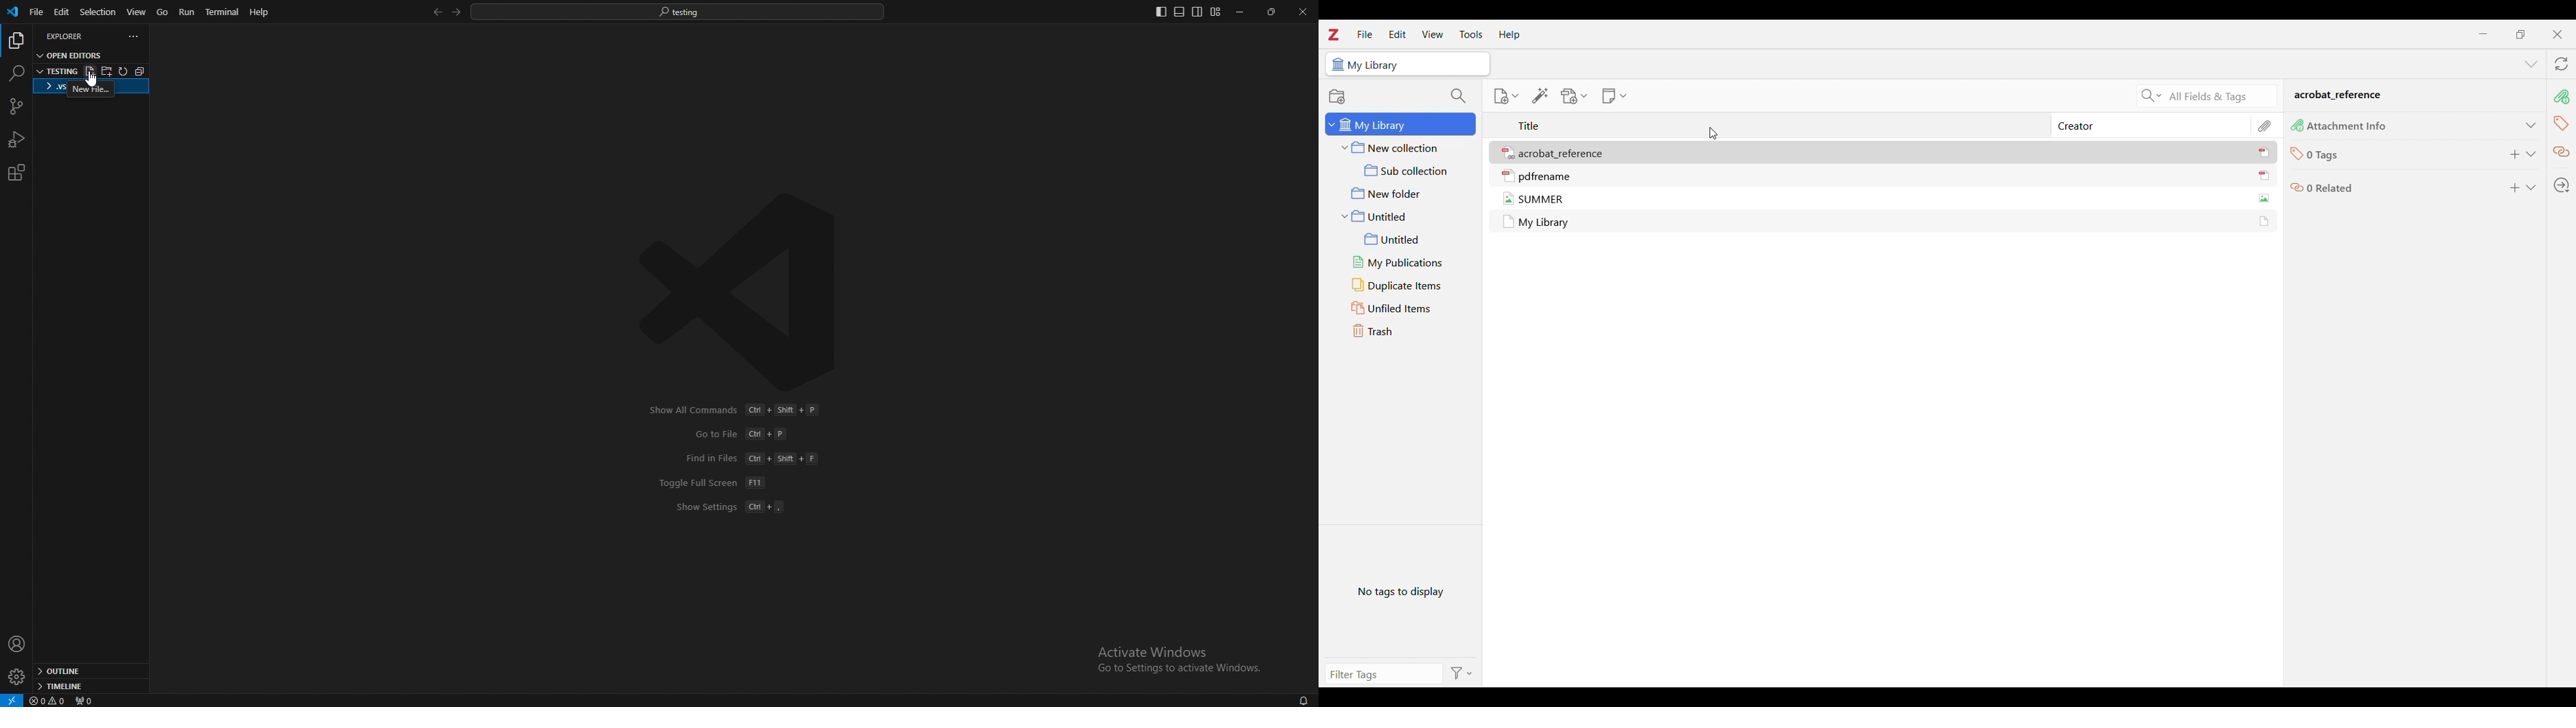 The width and height of the screenshot is (2576, 728). I want to click on Tools menu, so click(1471, 34).